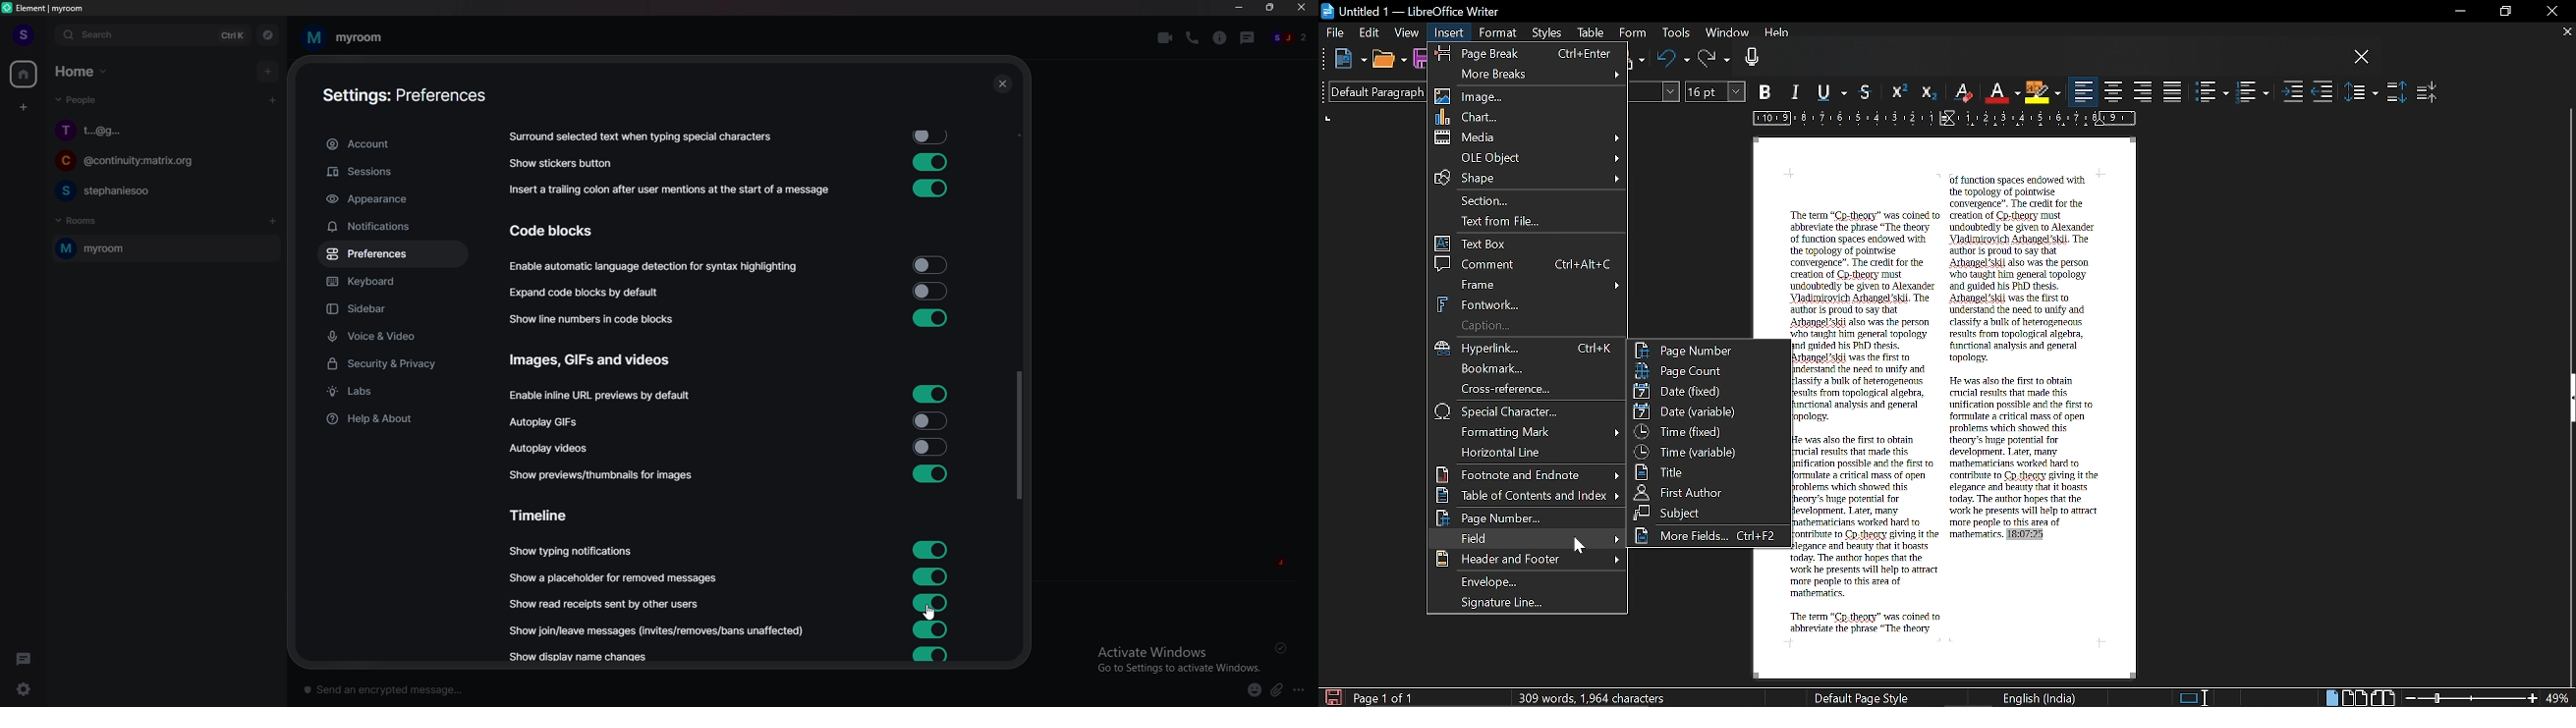 The width and height of the screenshot is (2576, 728). I want to click on File, so click(1335, 31).